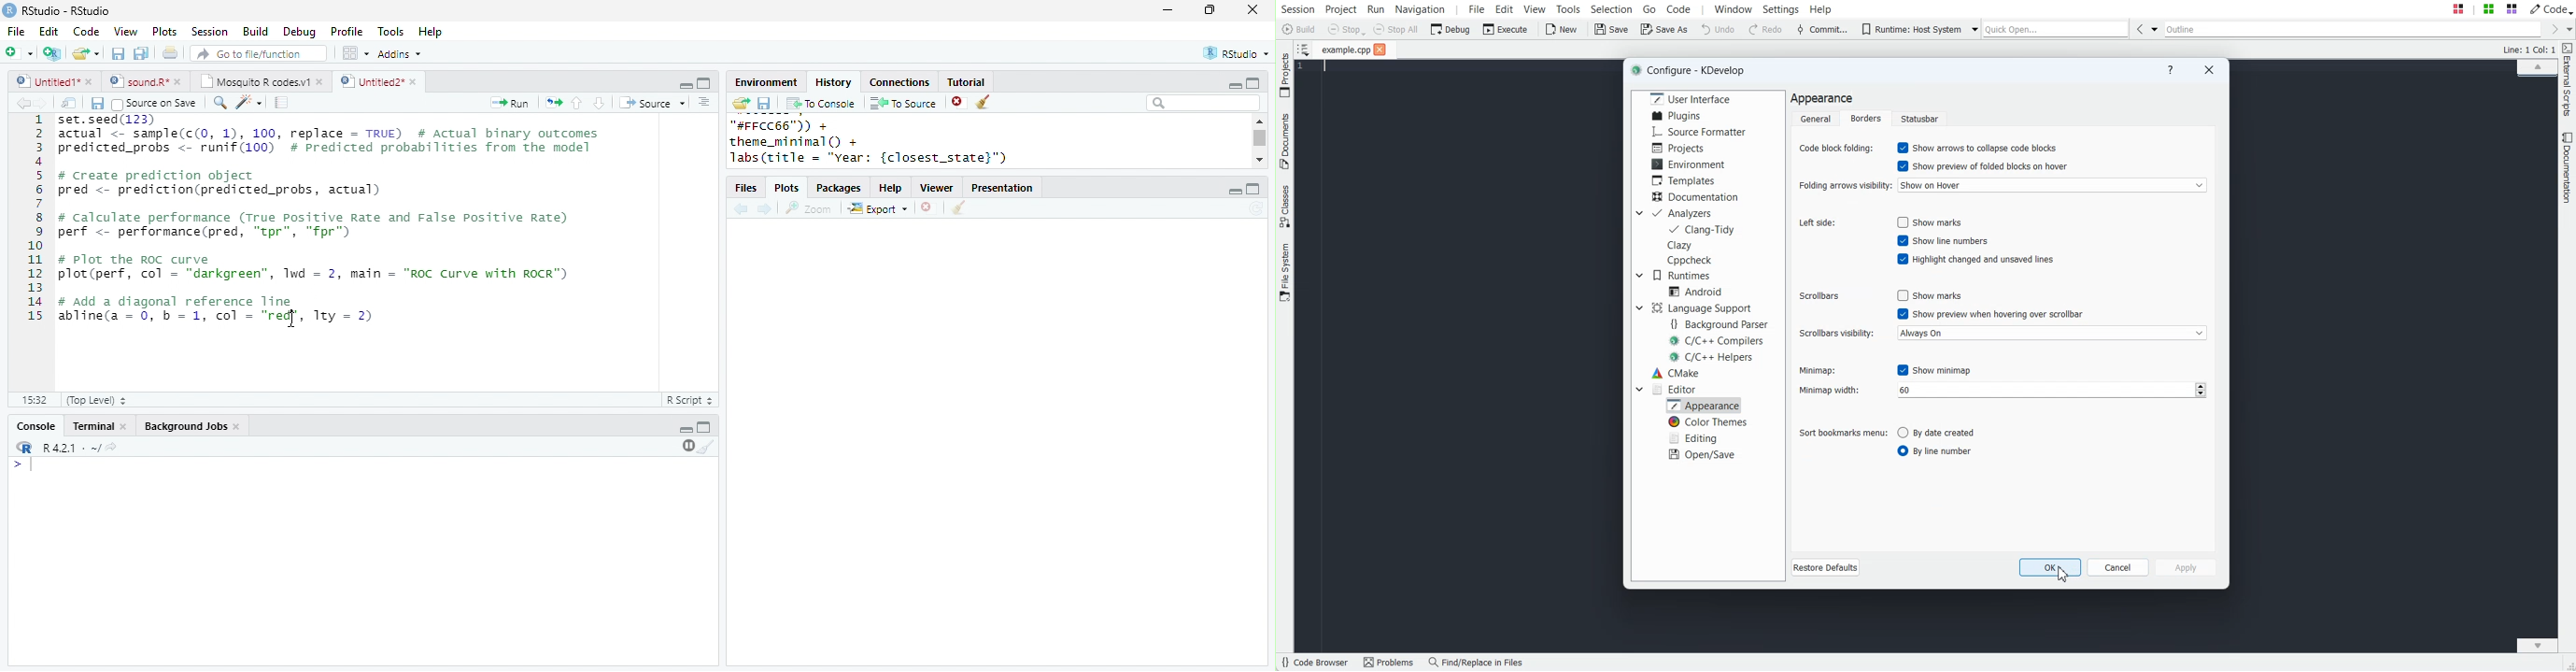 The height and width of the screenshot is (672, 2576). I want to click on Presentation, so click(1002, 188).